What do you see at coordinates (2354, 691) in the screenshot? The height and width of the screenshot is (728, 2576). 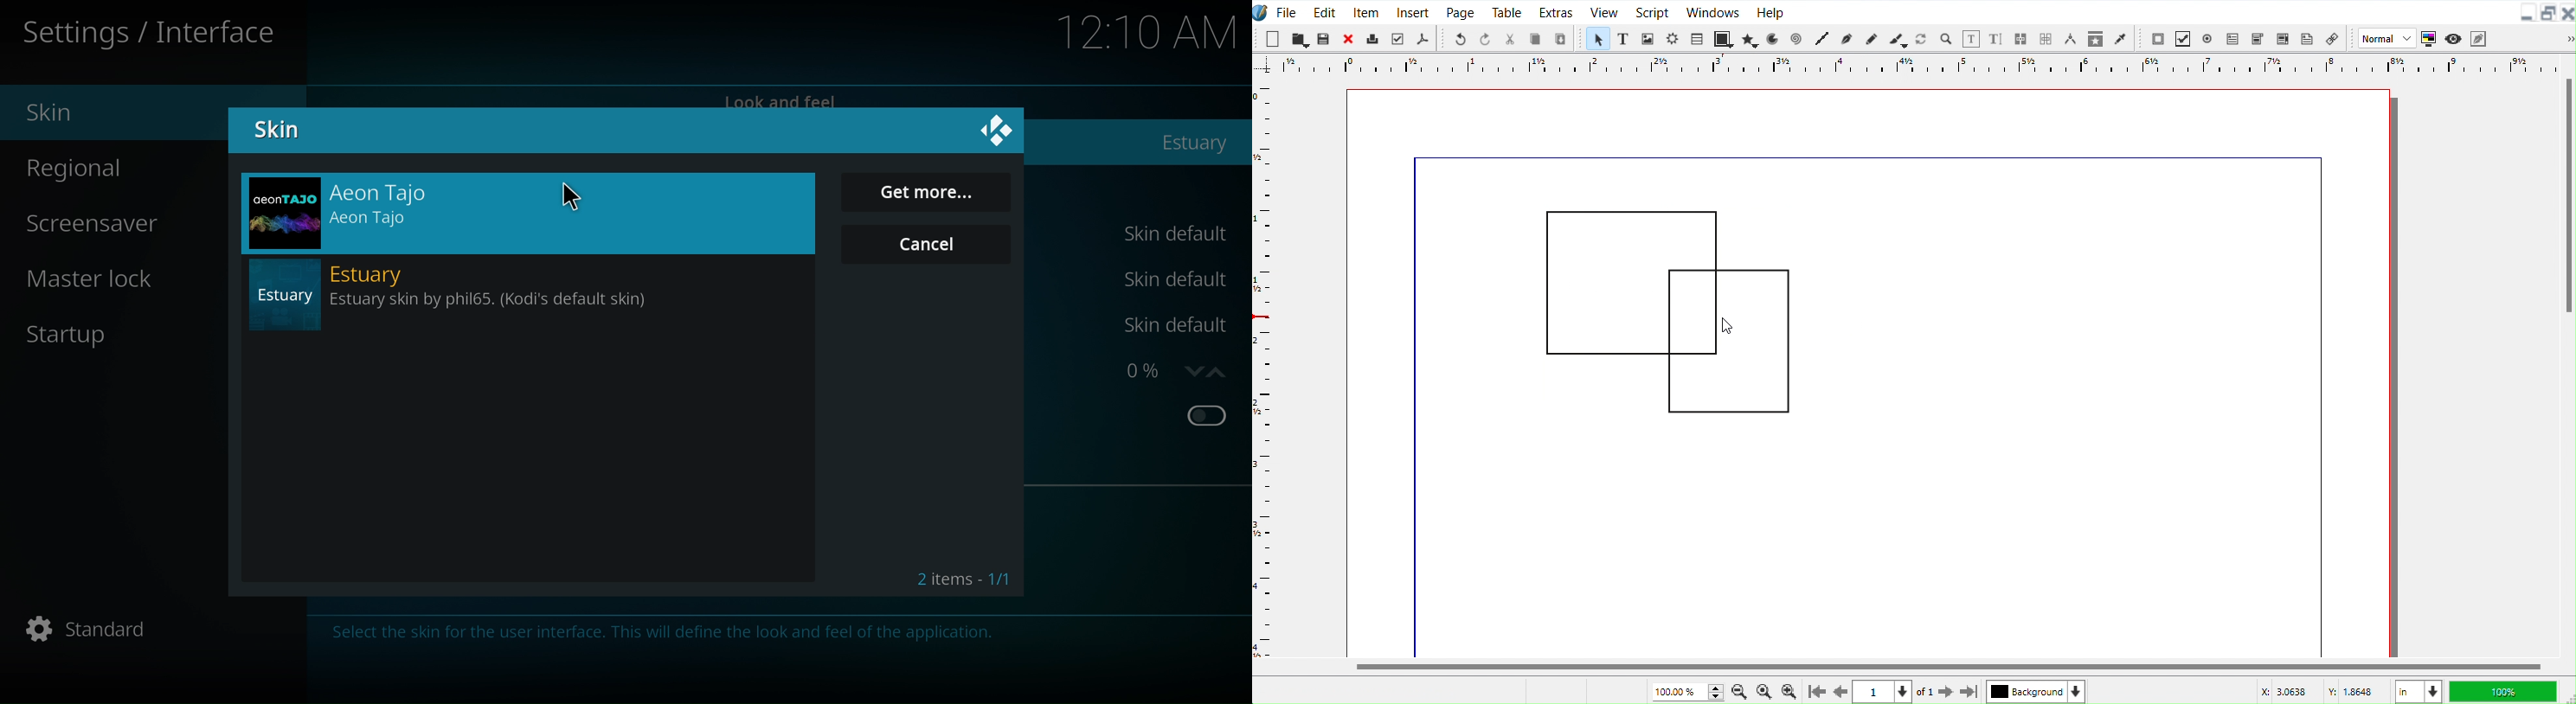 I see `Y Co-ordinate` at bounding box center [2354, 691].